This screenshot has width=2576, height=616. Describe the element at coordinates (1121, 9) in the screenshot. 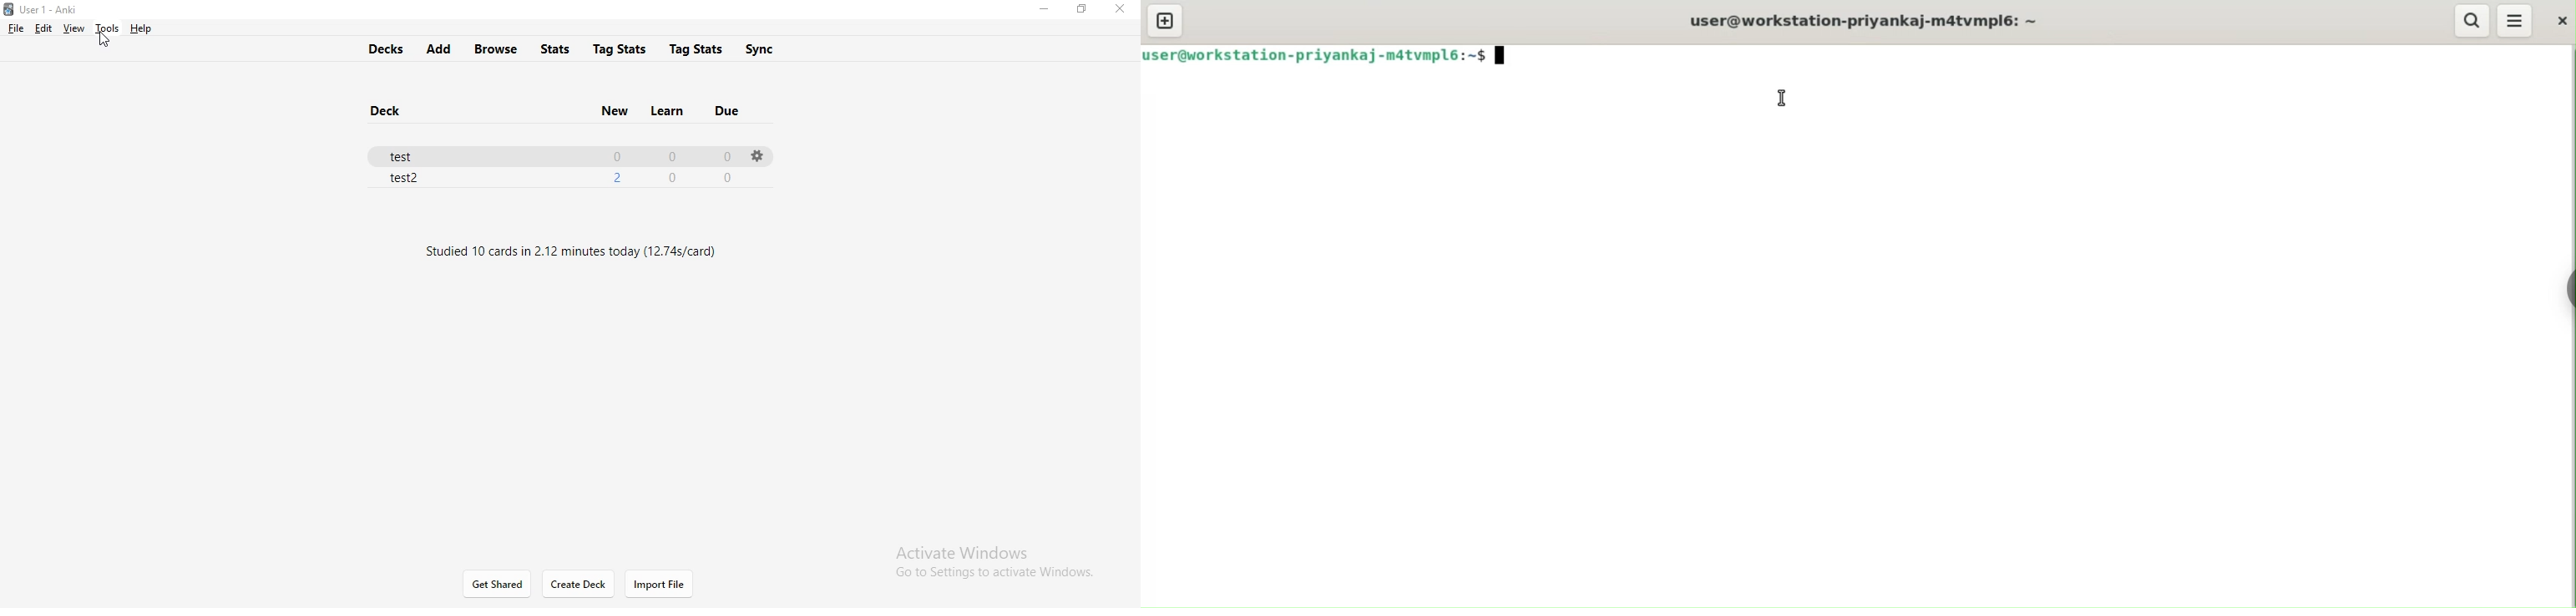

I see `close` at that location.